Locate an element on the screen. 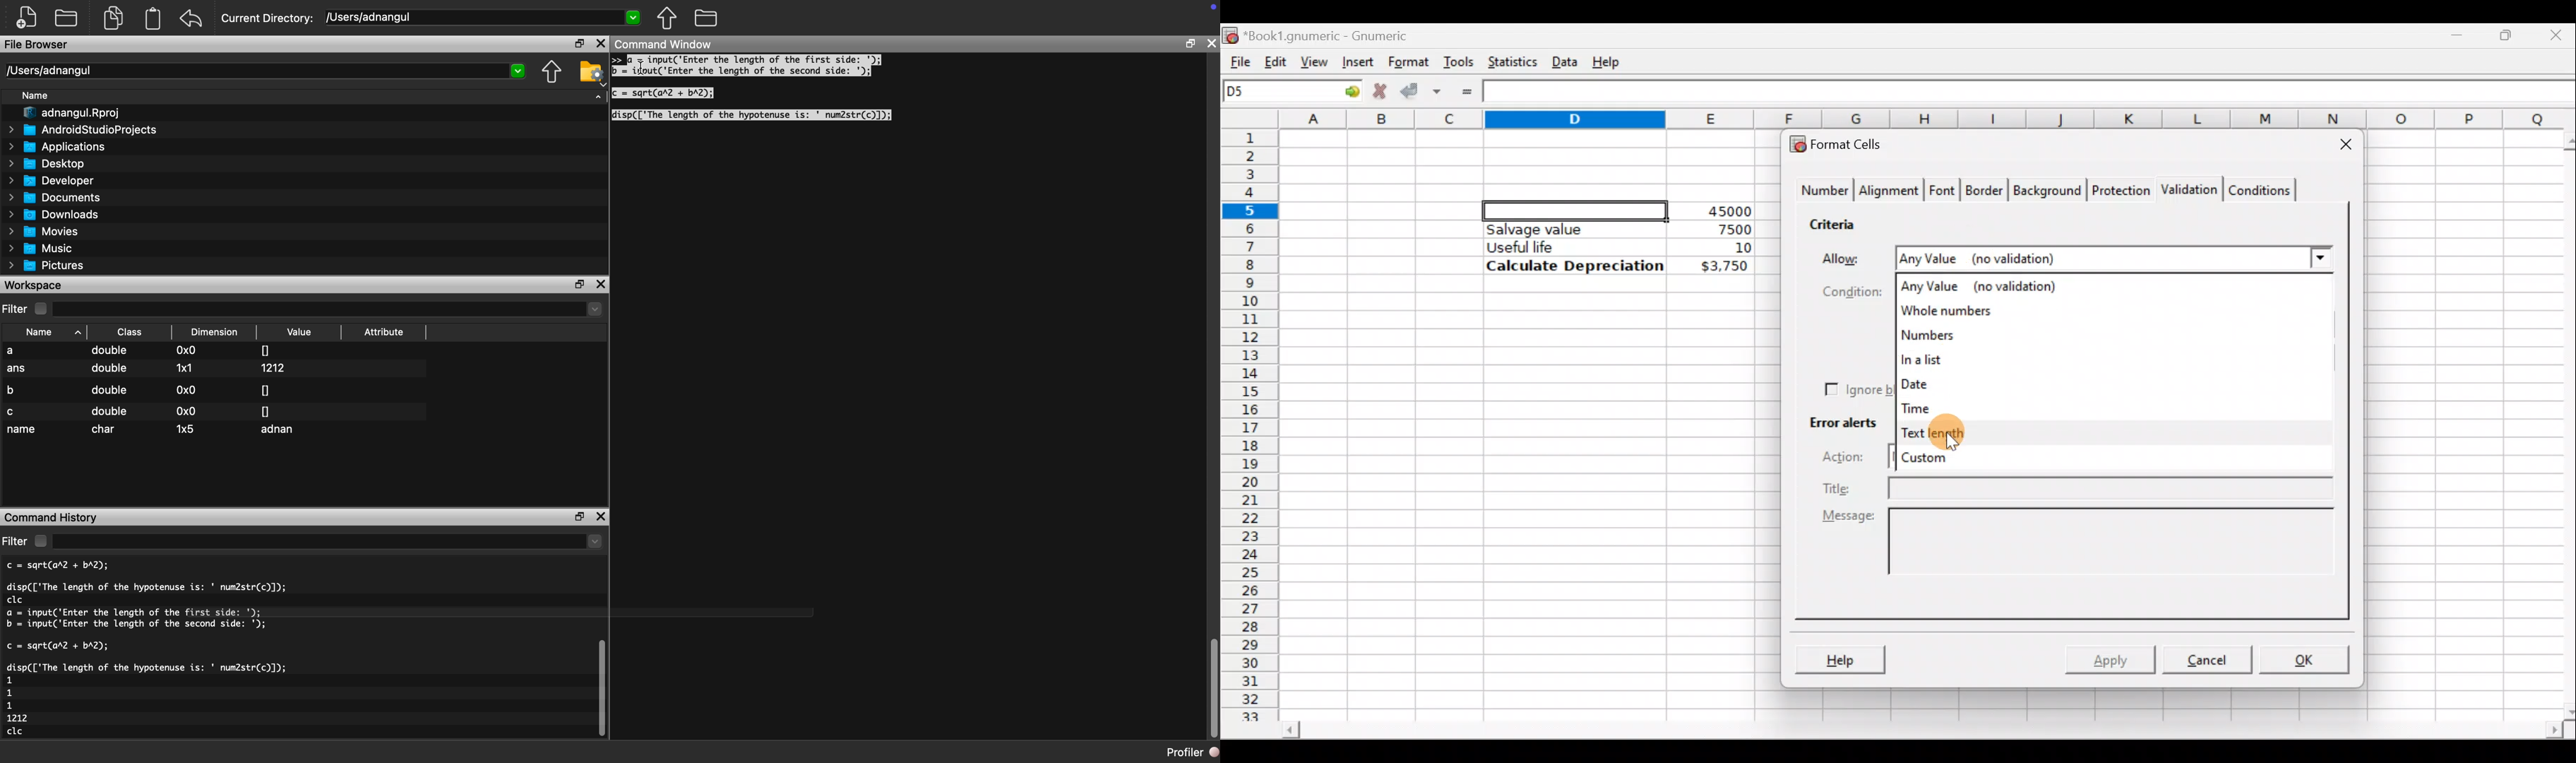  move up is located at coordinates (666, 17).